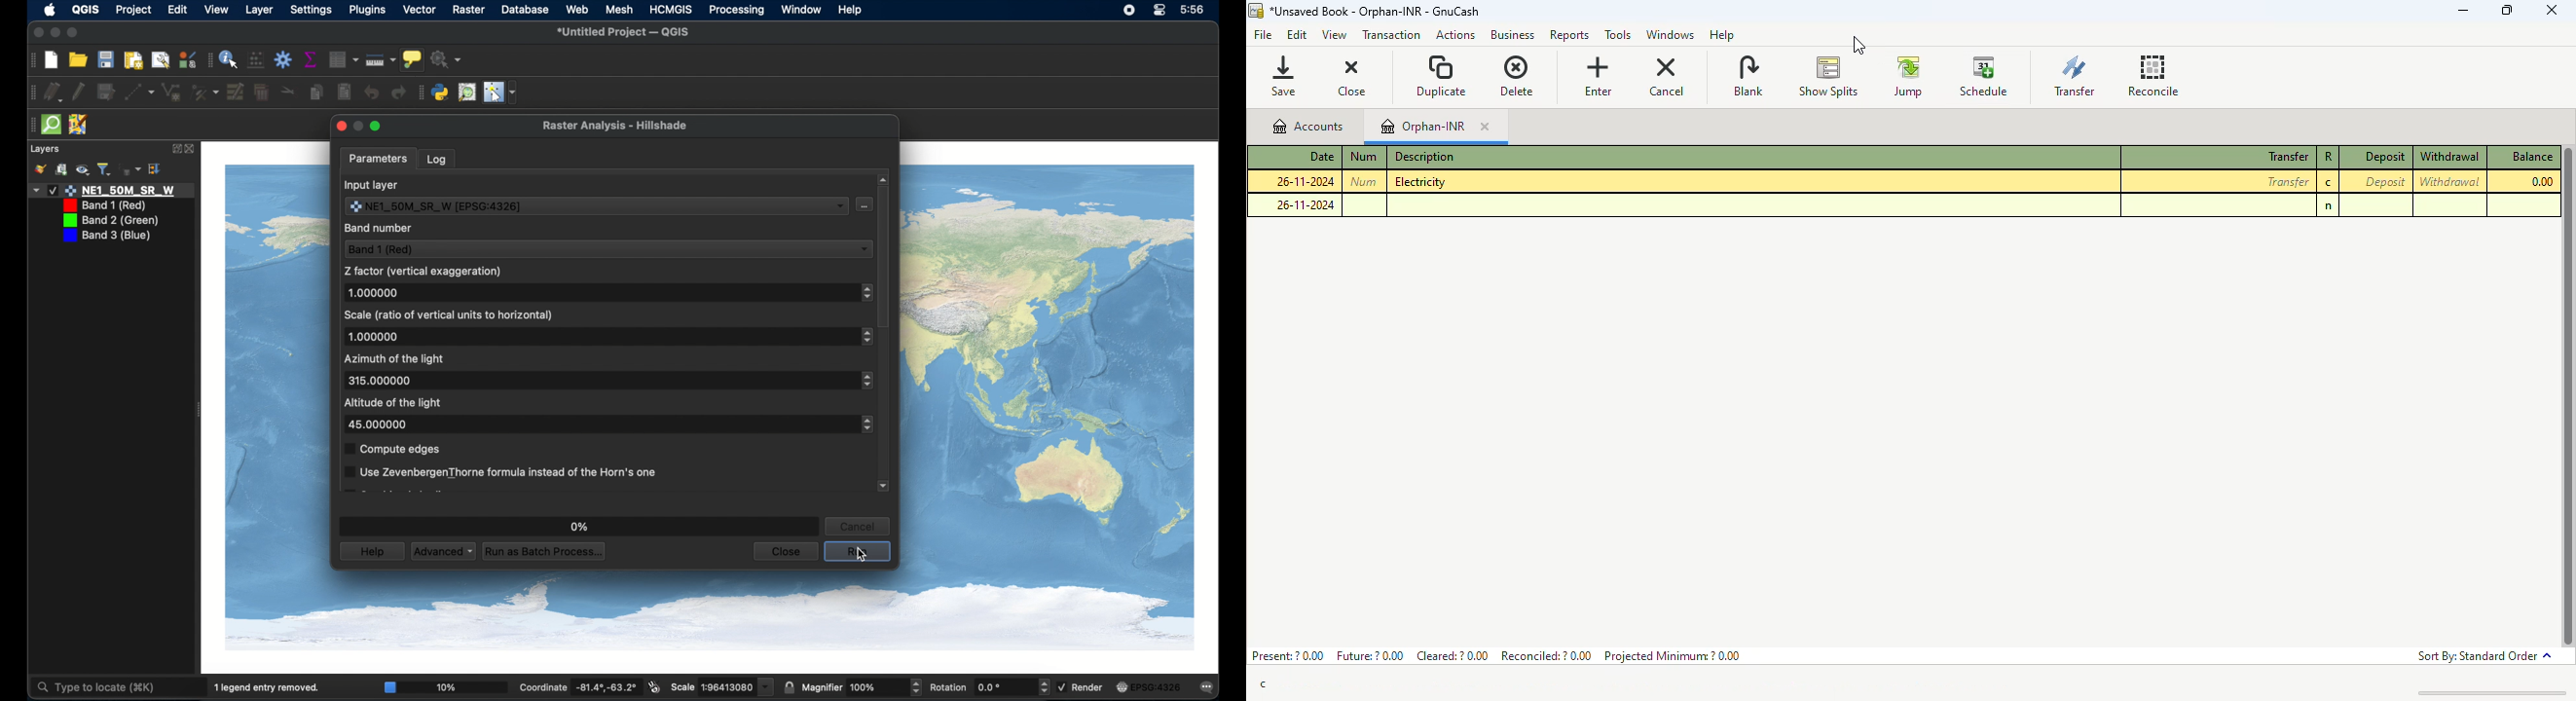 The image size is (2576, 728). What do you see at coordinates (87, 9) in the screenshot?
I see `QGIS` at bounding box center [87, 9].